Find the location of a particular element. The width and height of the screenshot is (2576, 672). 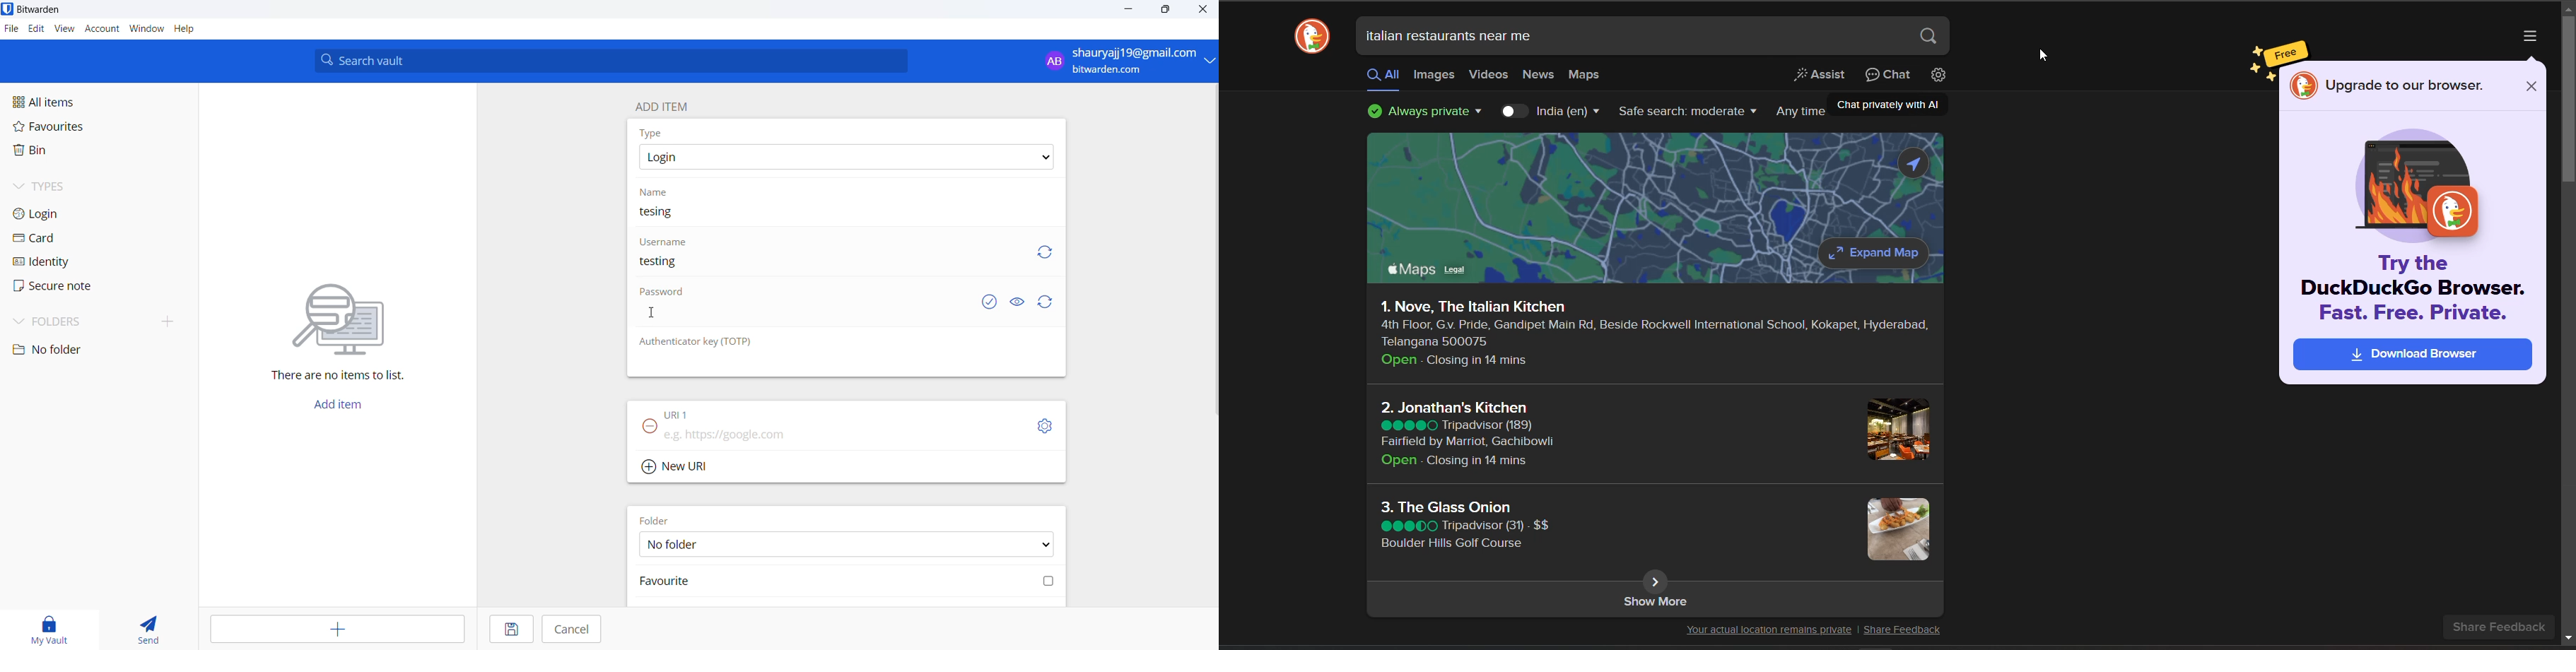

change search settings is located at coordinates (1938, 74).